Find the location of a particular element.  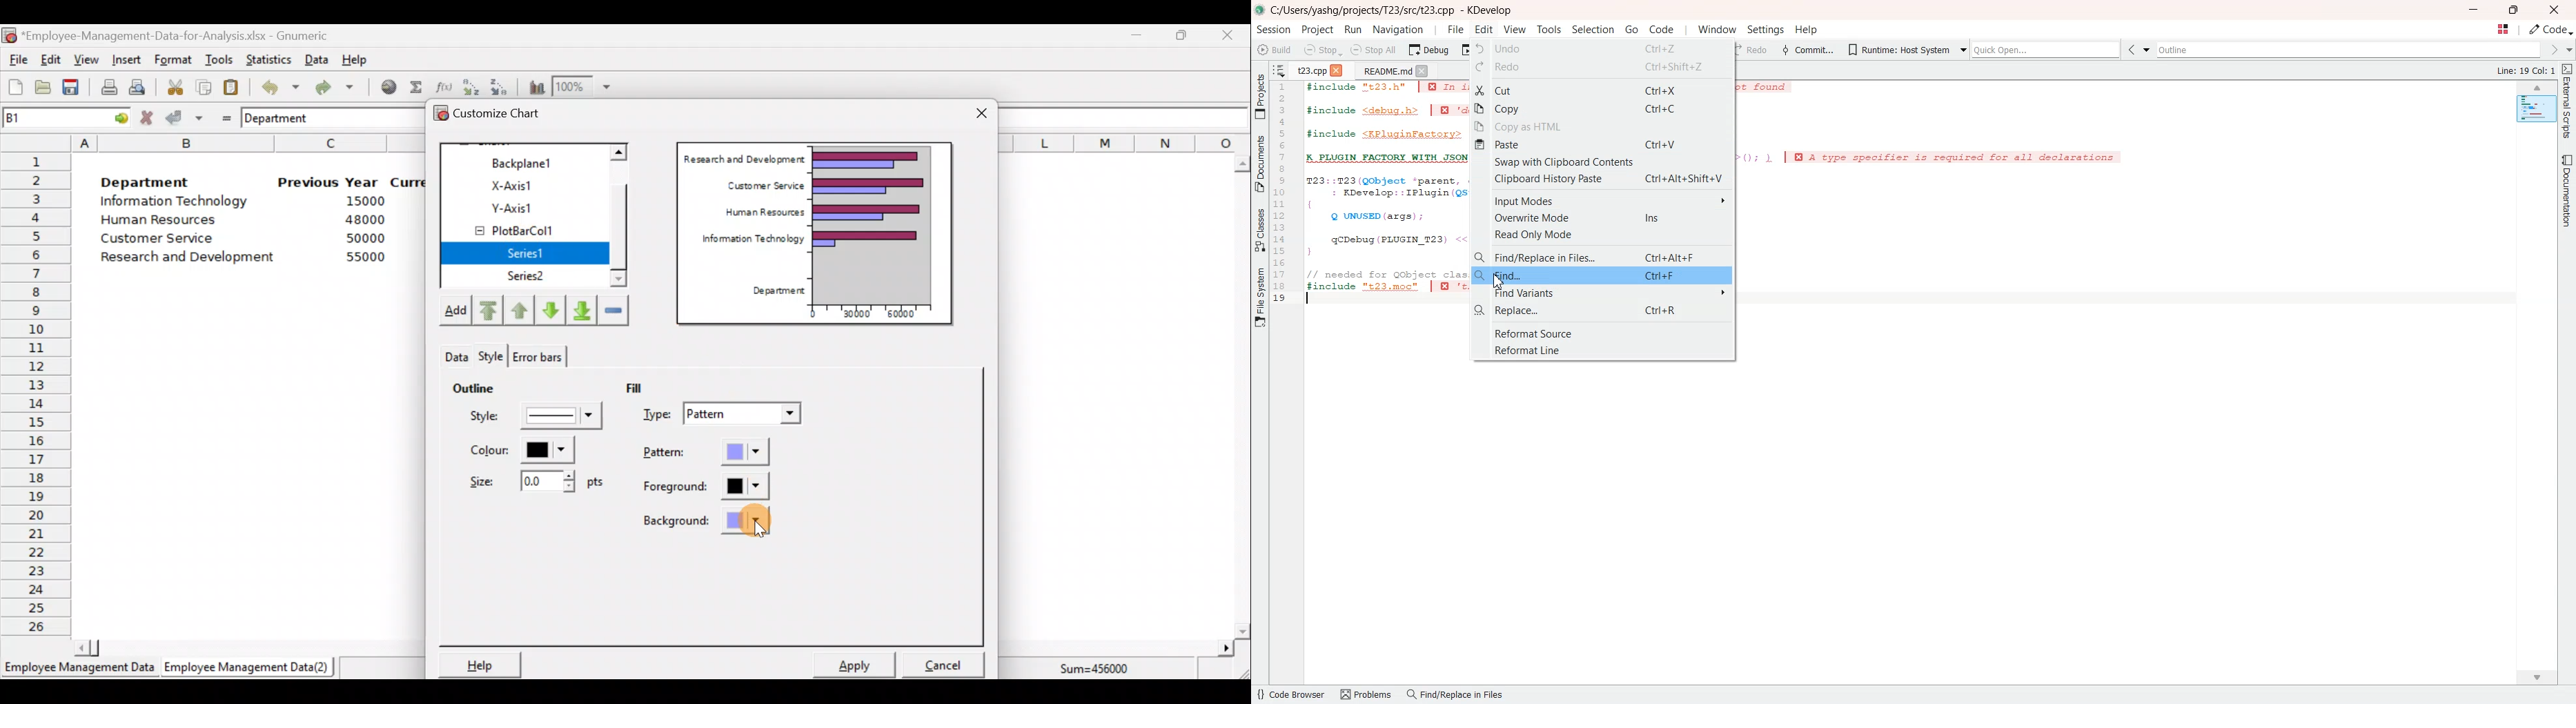

Enter formula is located at coordinates (223, 115).